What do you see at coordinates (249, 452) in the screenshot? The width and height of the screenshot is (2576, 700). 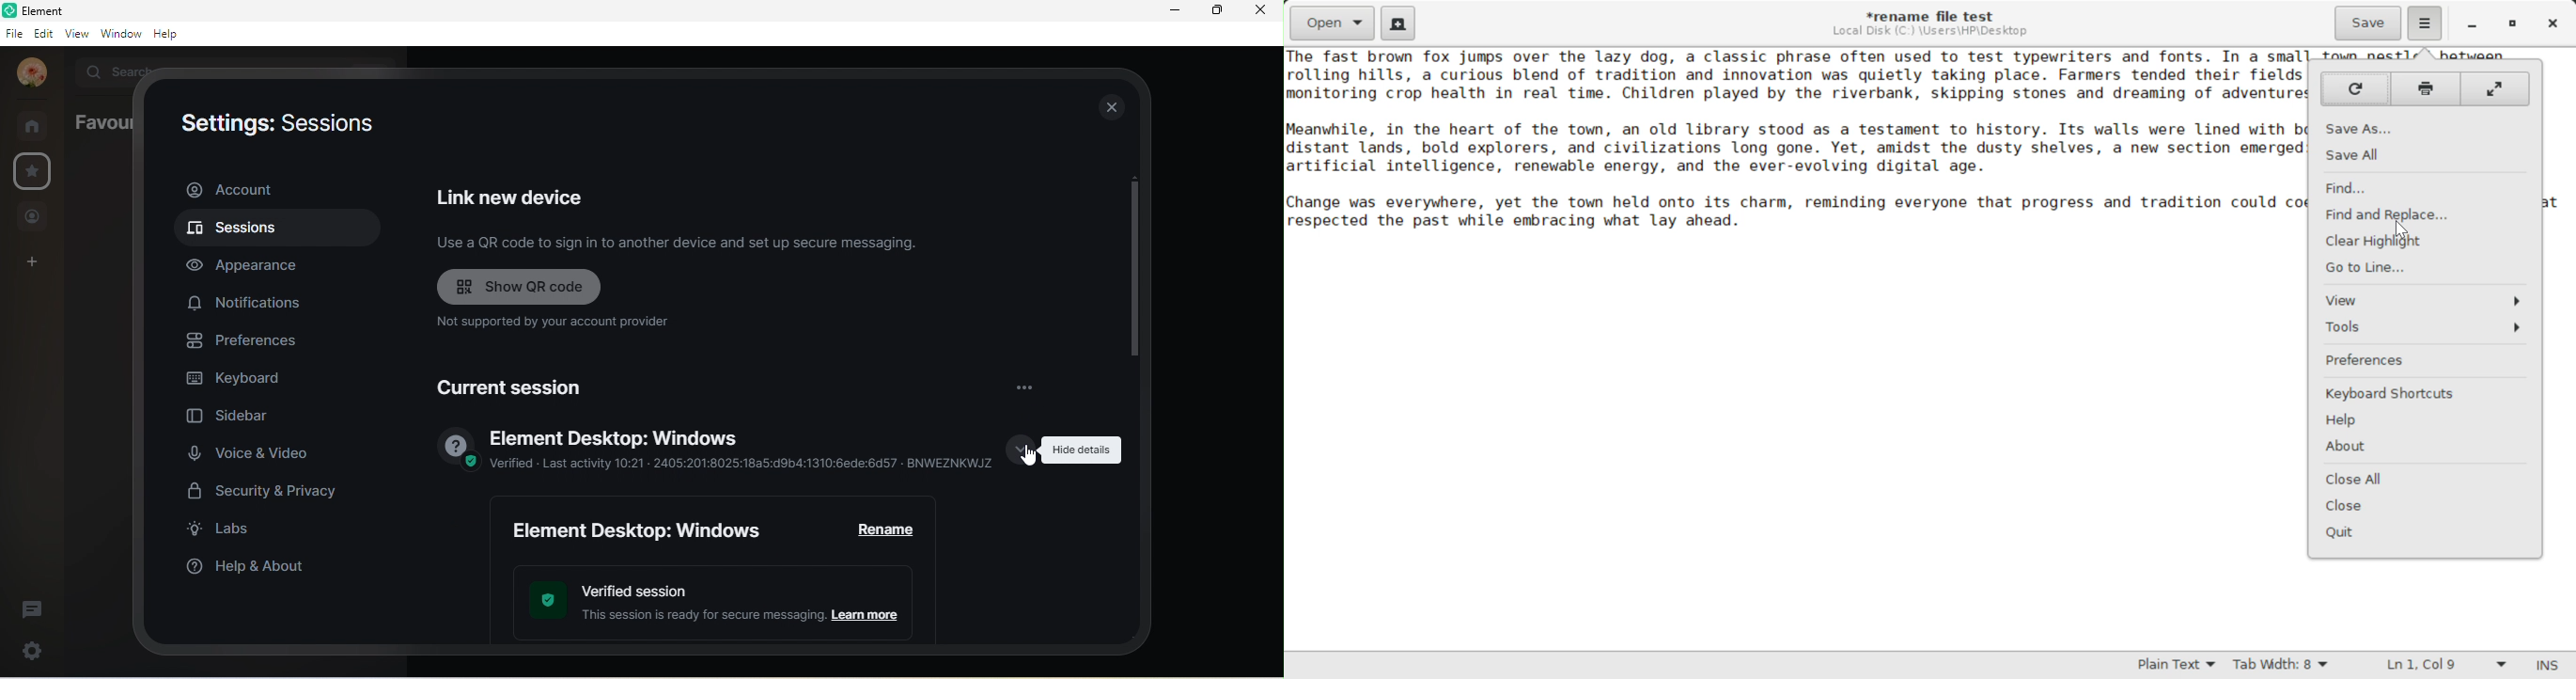 I see `voice and video` at bounding box center [249, 452].